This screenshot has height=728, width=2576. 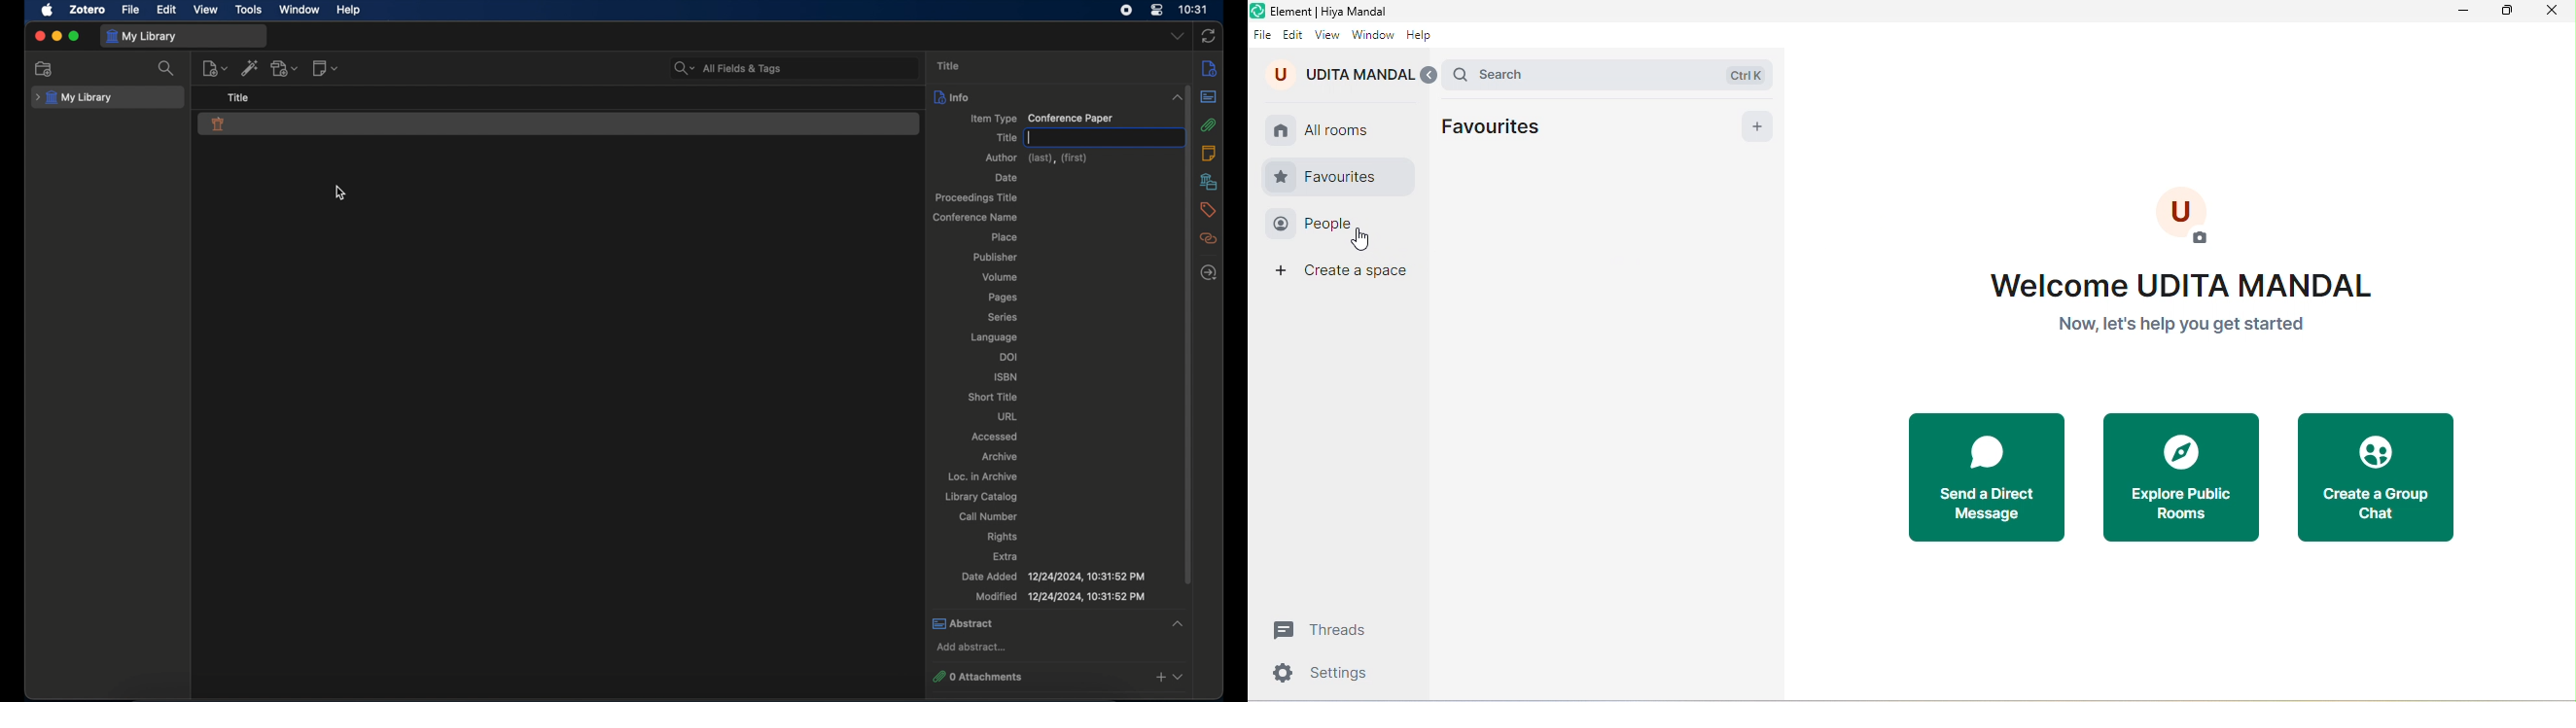 What do you see at coordinates (215, 68) in the screenshot?
I see `new item` at bounding box center [215, 68].